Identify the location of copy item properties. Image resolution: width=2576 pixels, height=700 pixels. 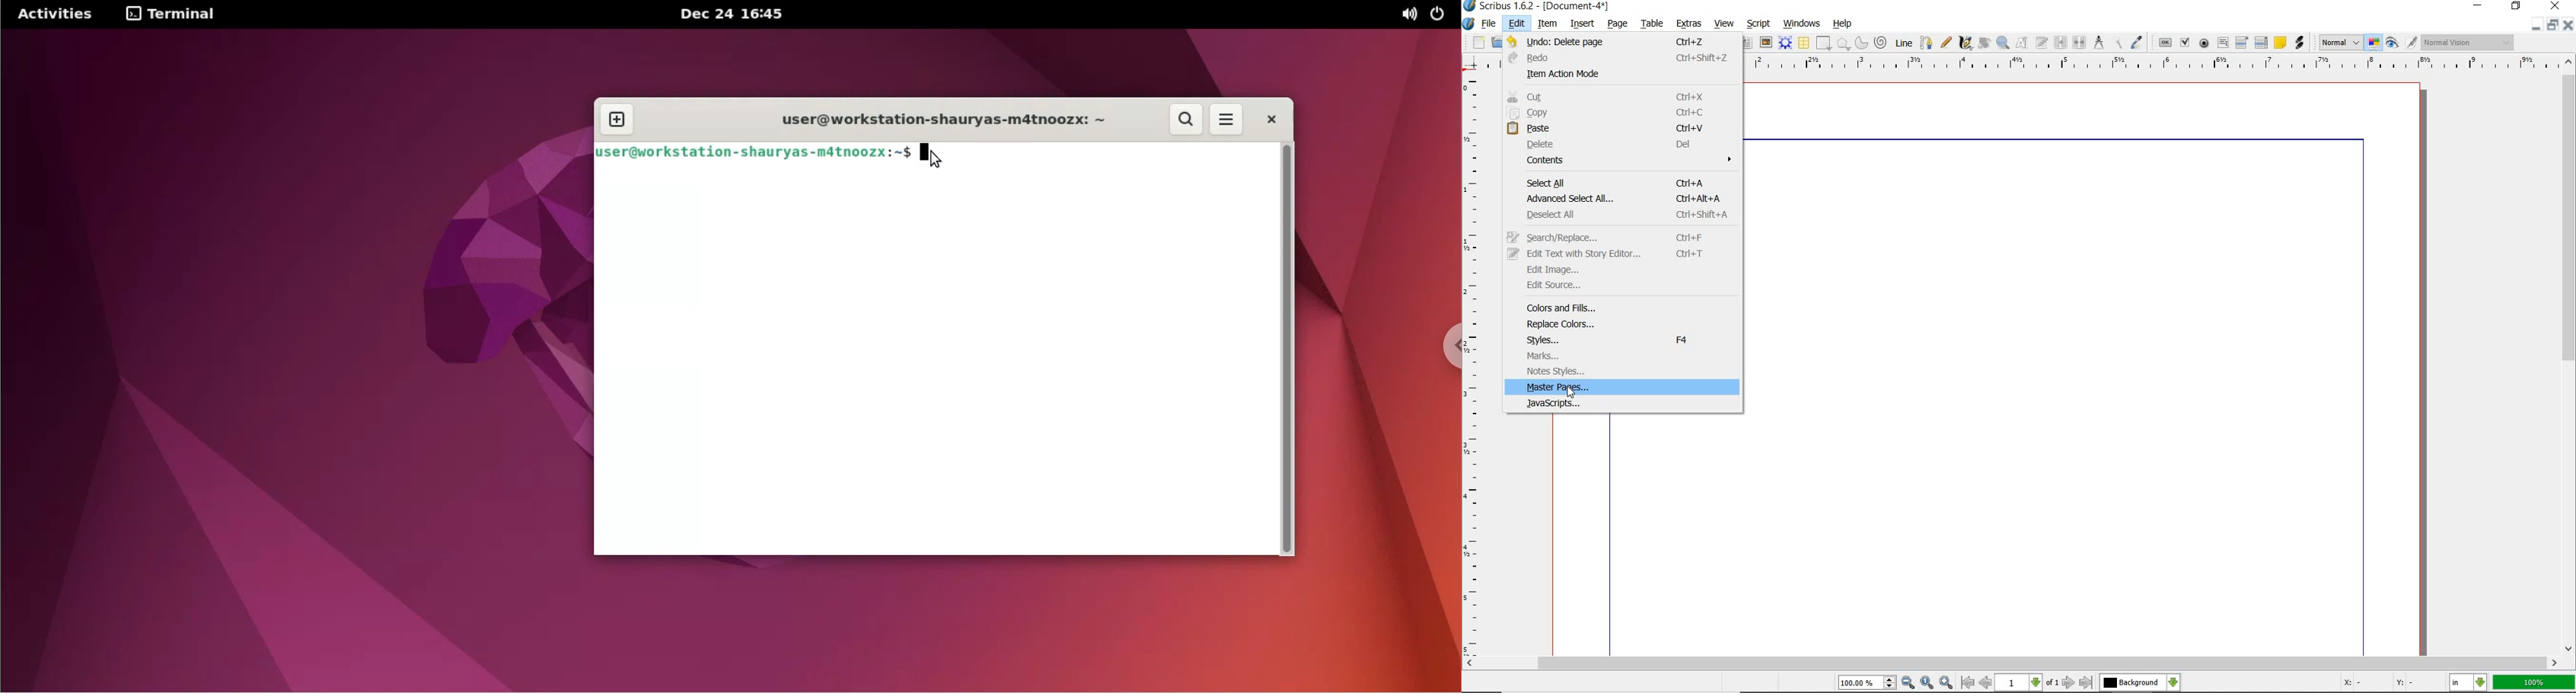
(2119, 42).